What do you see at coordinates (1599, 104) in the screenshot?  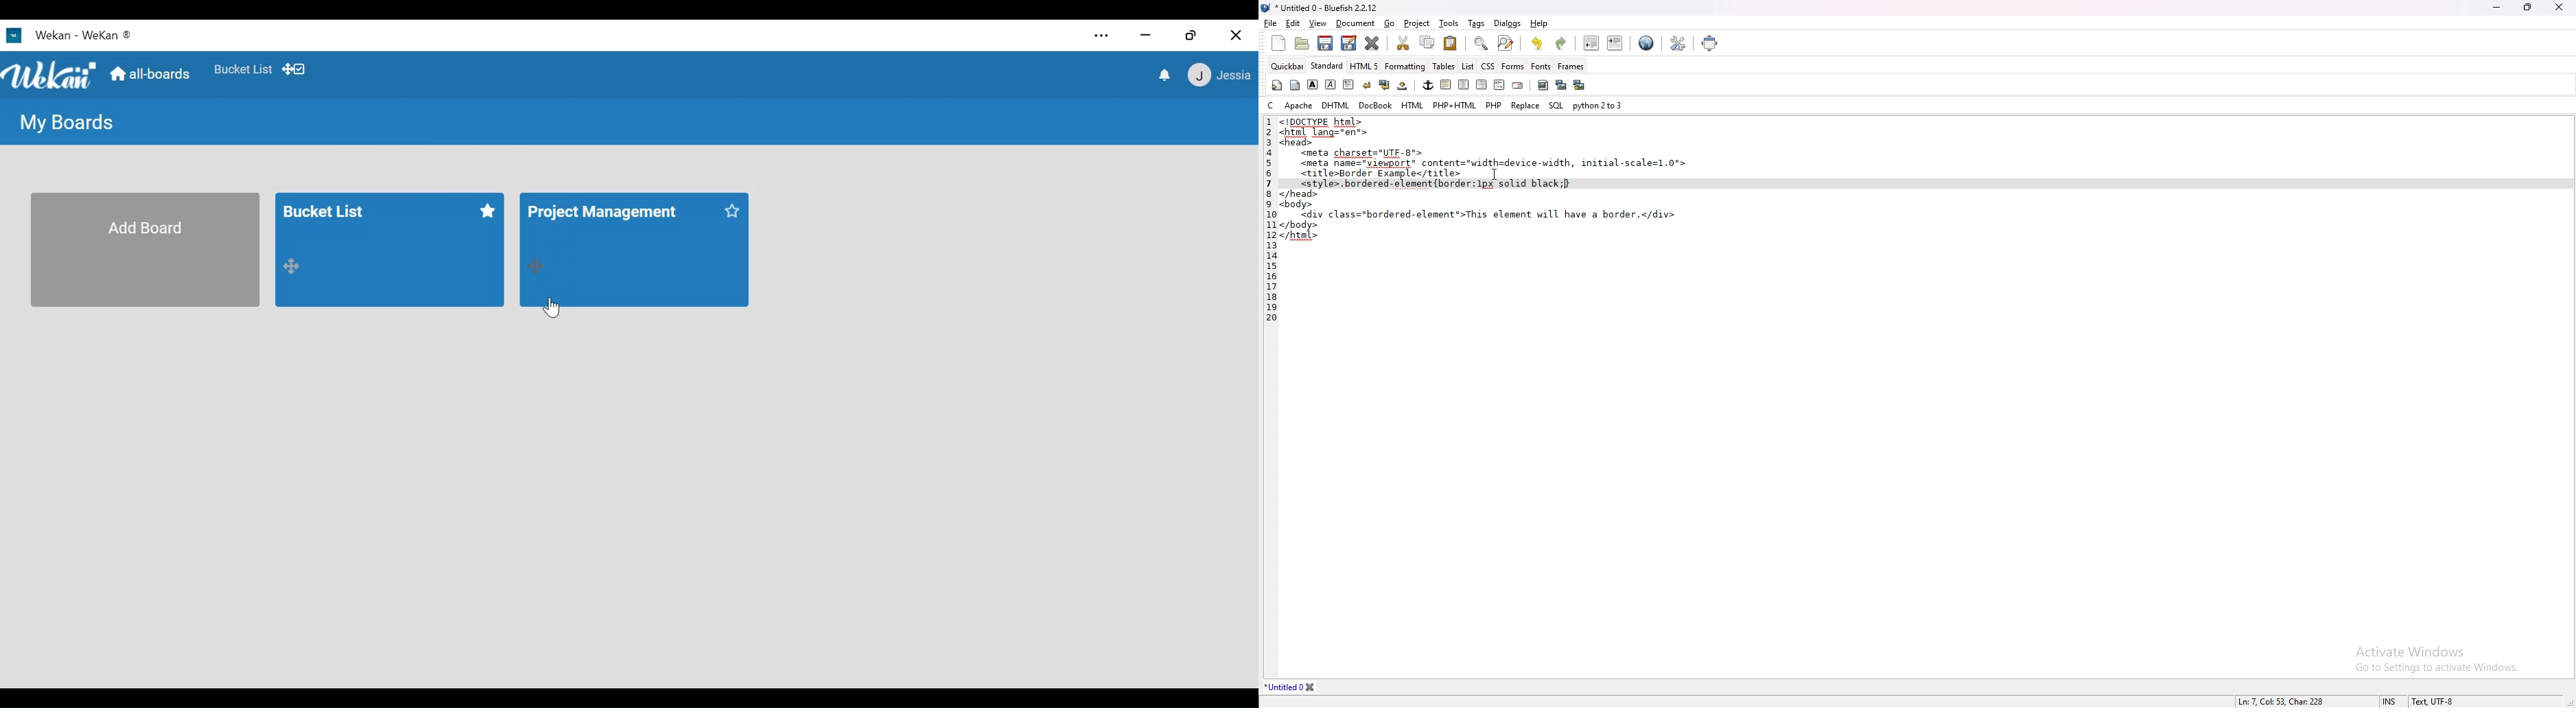 I see `python 2 to 3` at bounding box center [1599, 104].